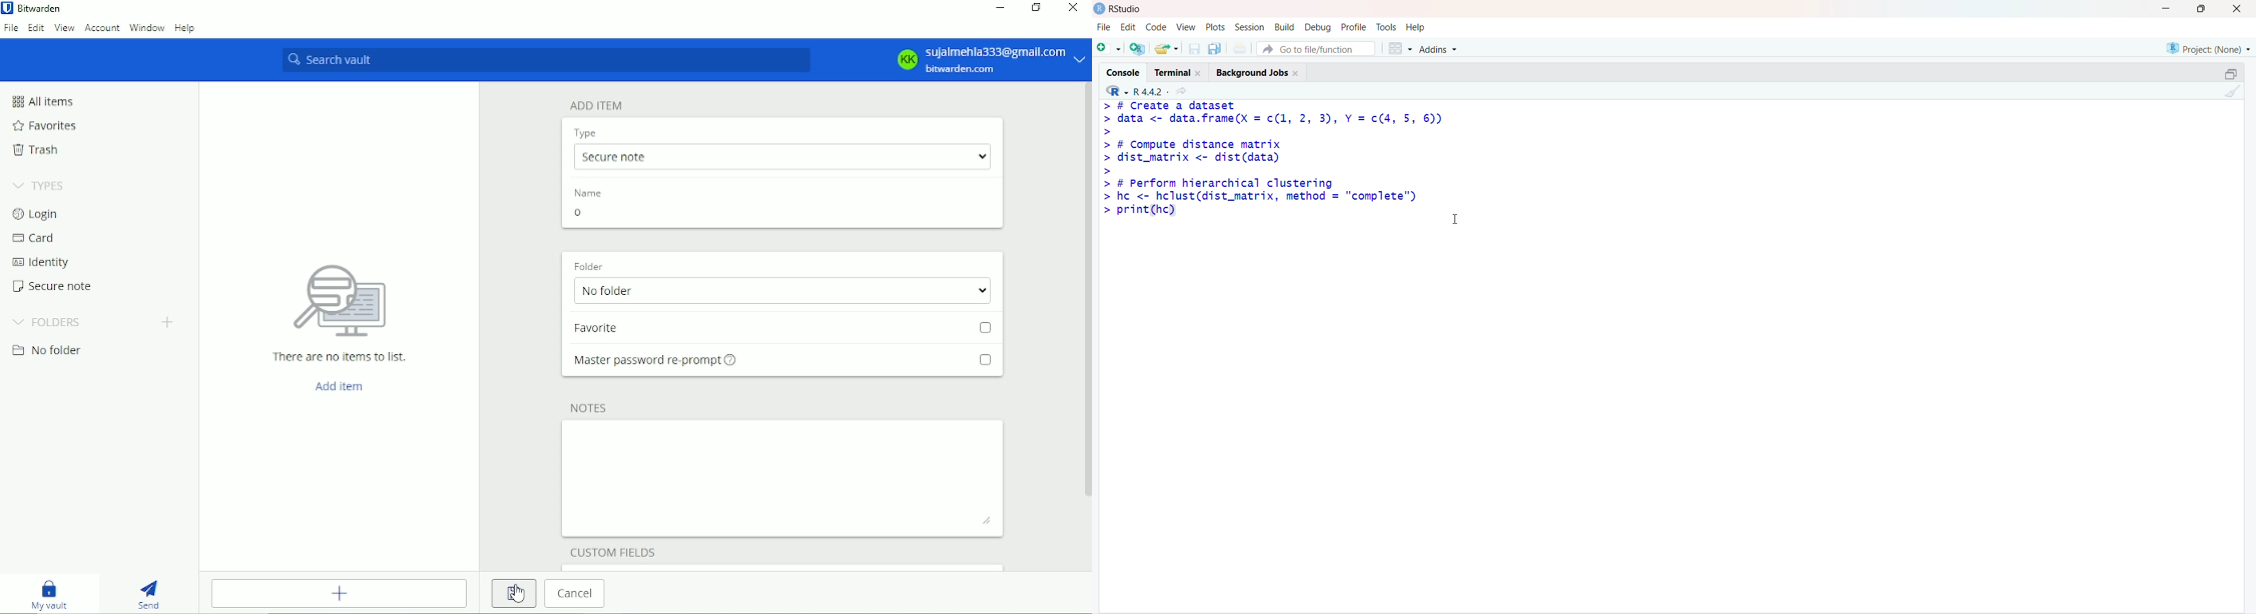 This screenshot has width=2268, height=616. I want to click on Close, so click(2237, 12).